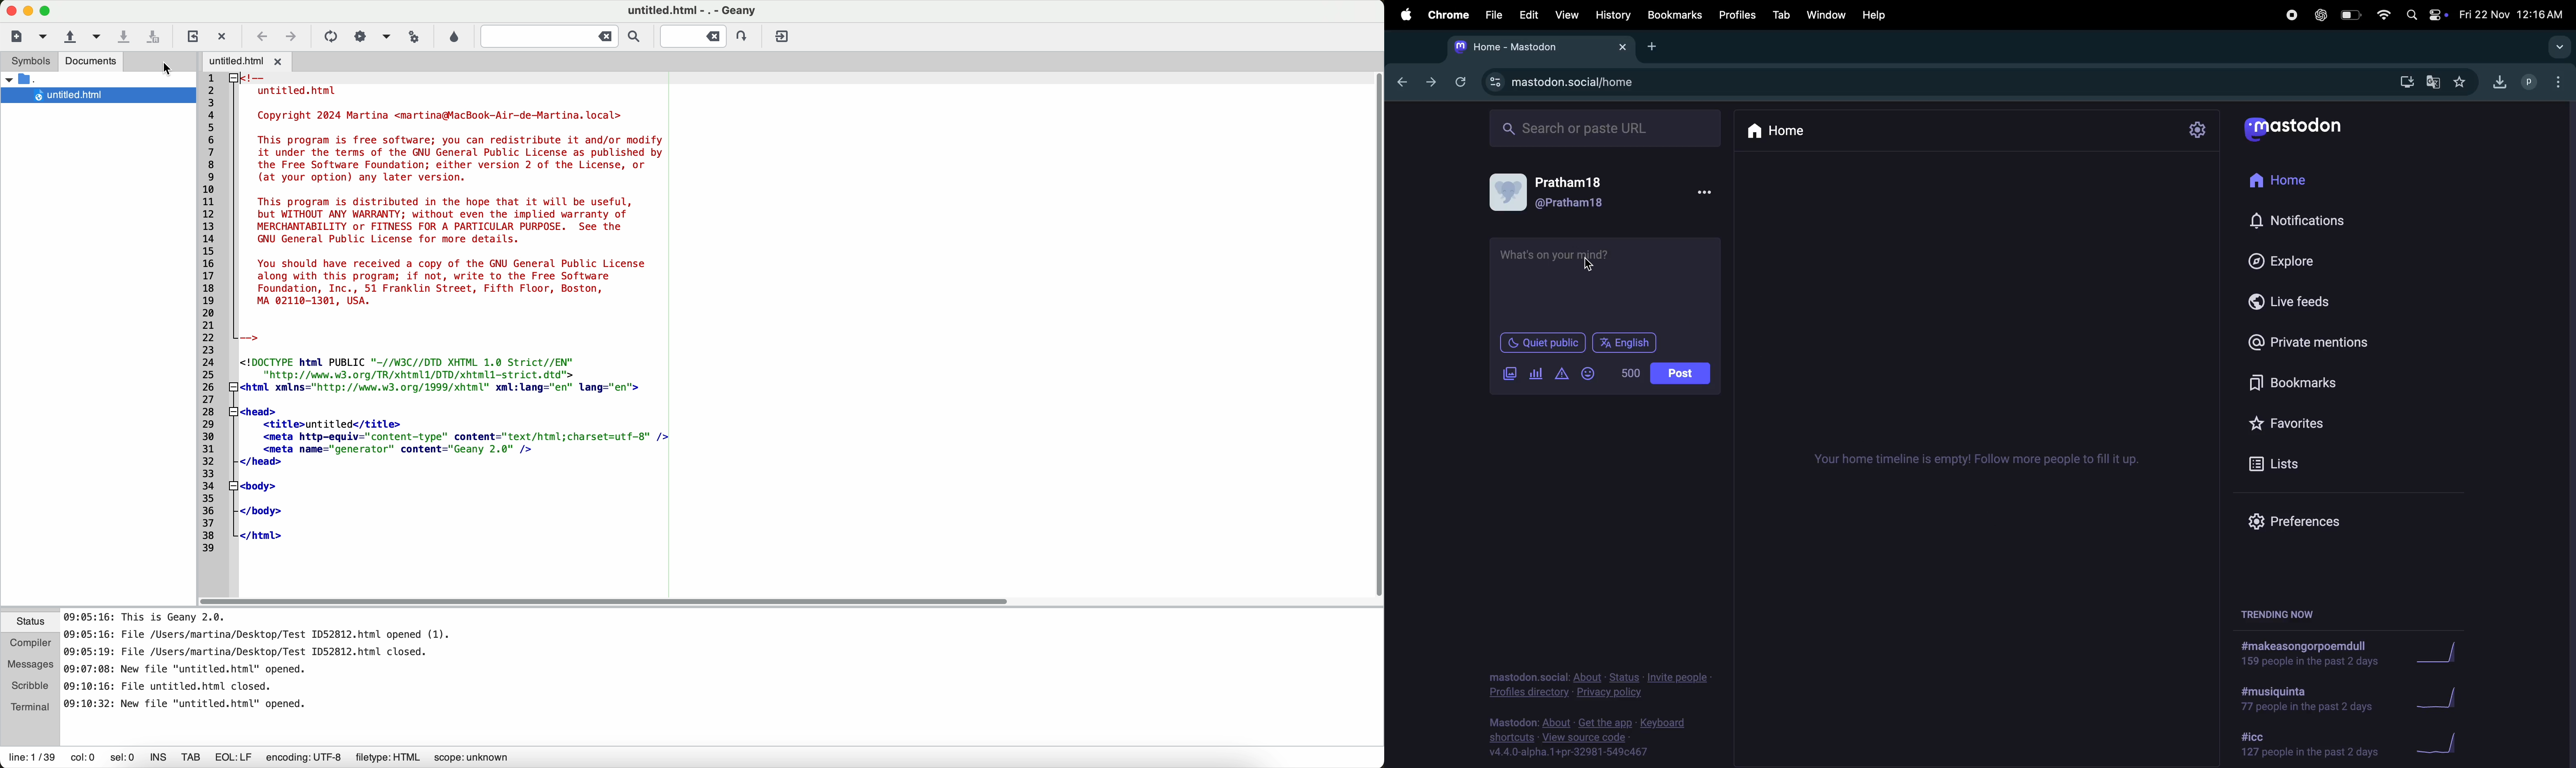 This screenshot has width=2576, height=784. Describe the element at coordinates (1460, 80) in the screenshot. I see `refresh` at that location.